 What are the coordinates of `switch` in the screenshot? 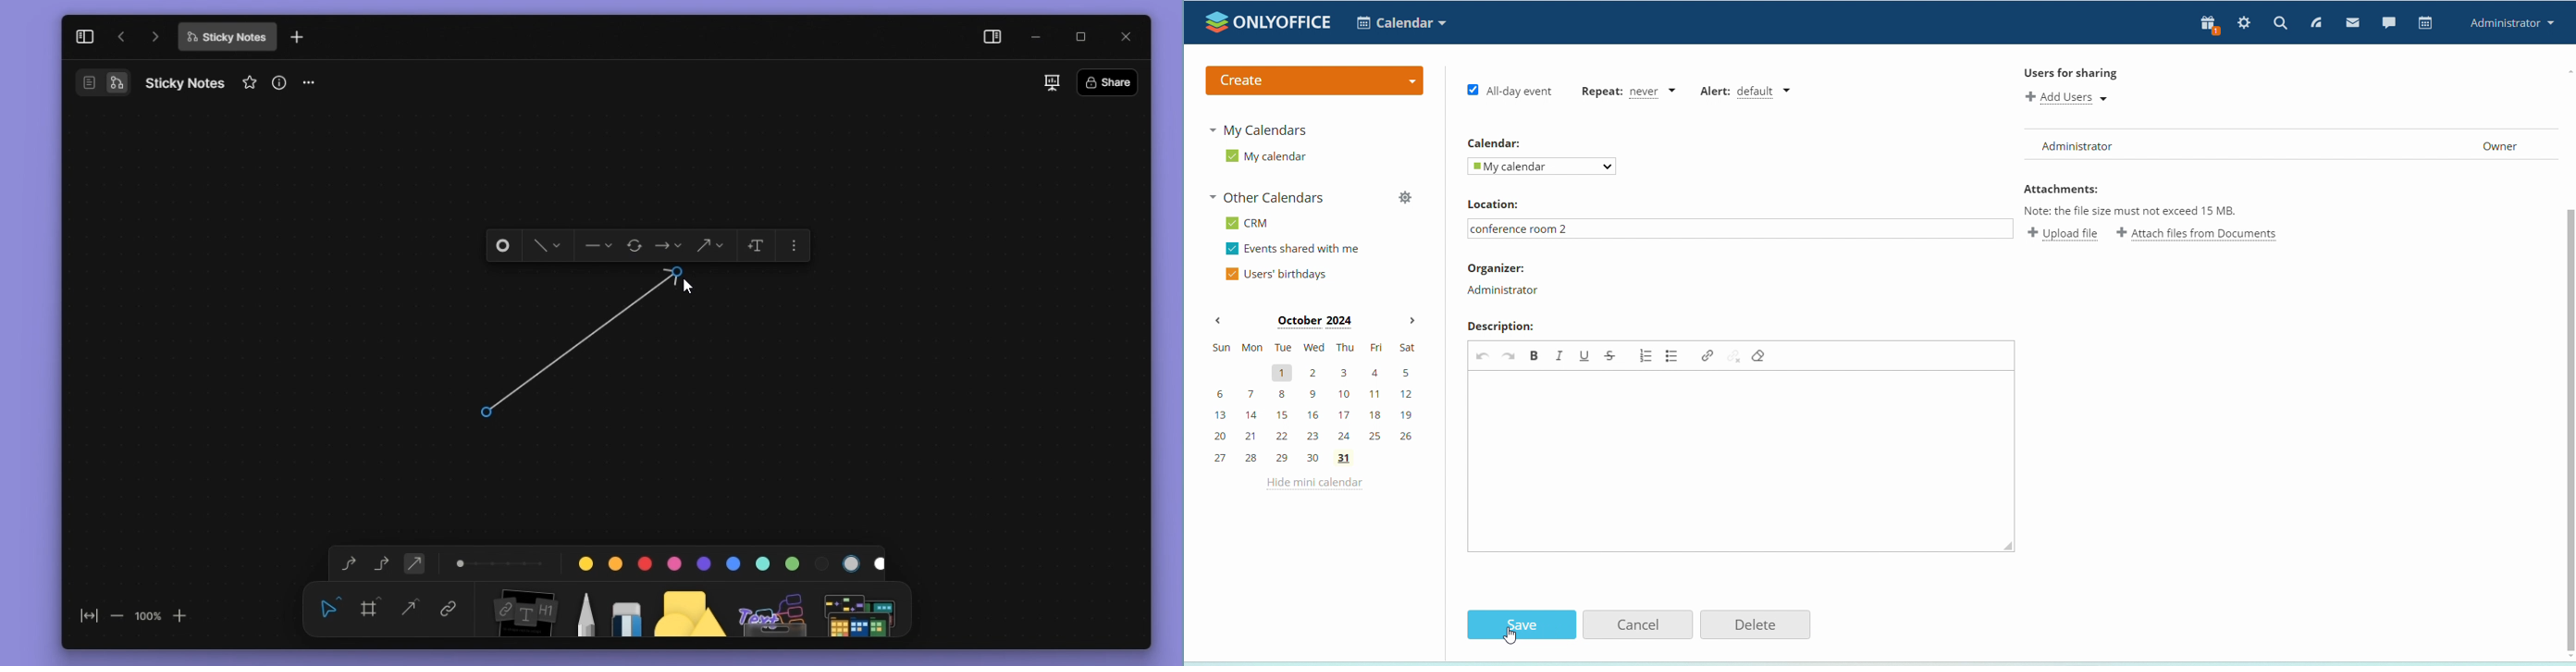 It's located at (102, 82).